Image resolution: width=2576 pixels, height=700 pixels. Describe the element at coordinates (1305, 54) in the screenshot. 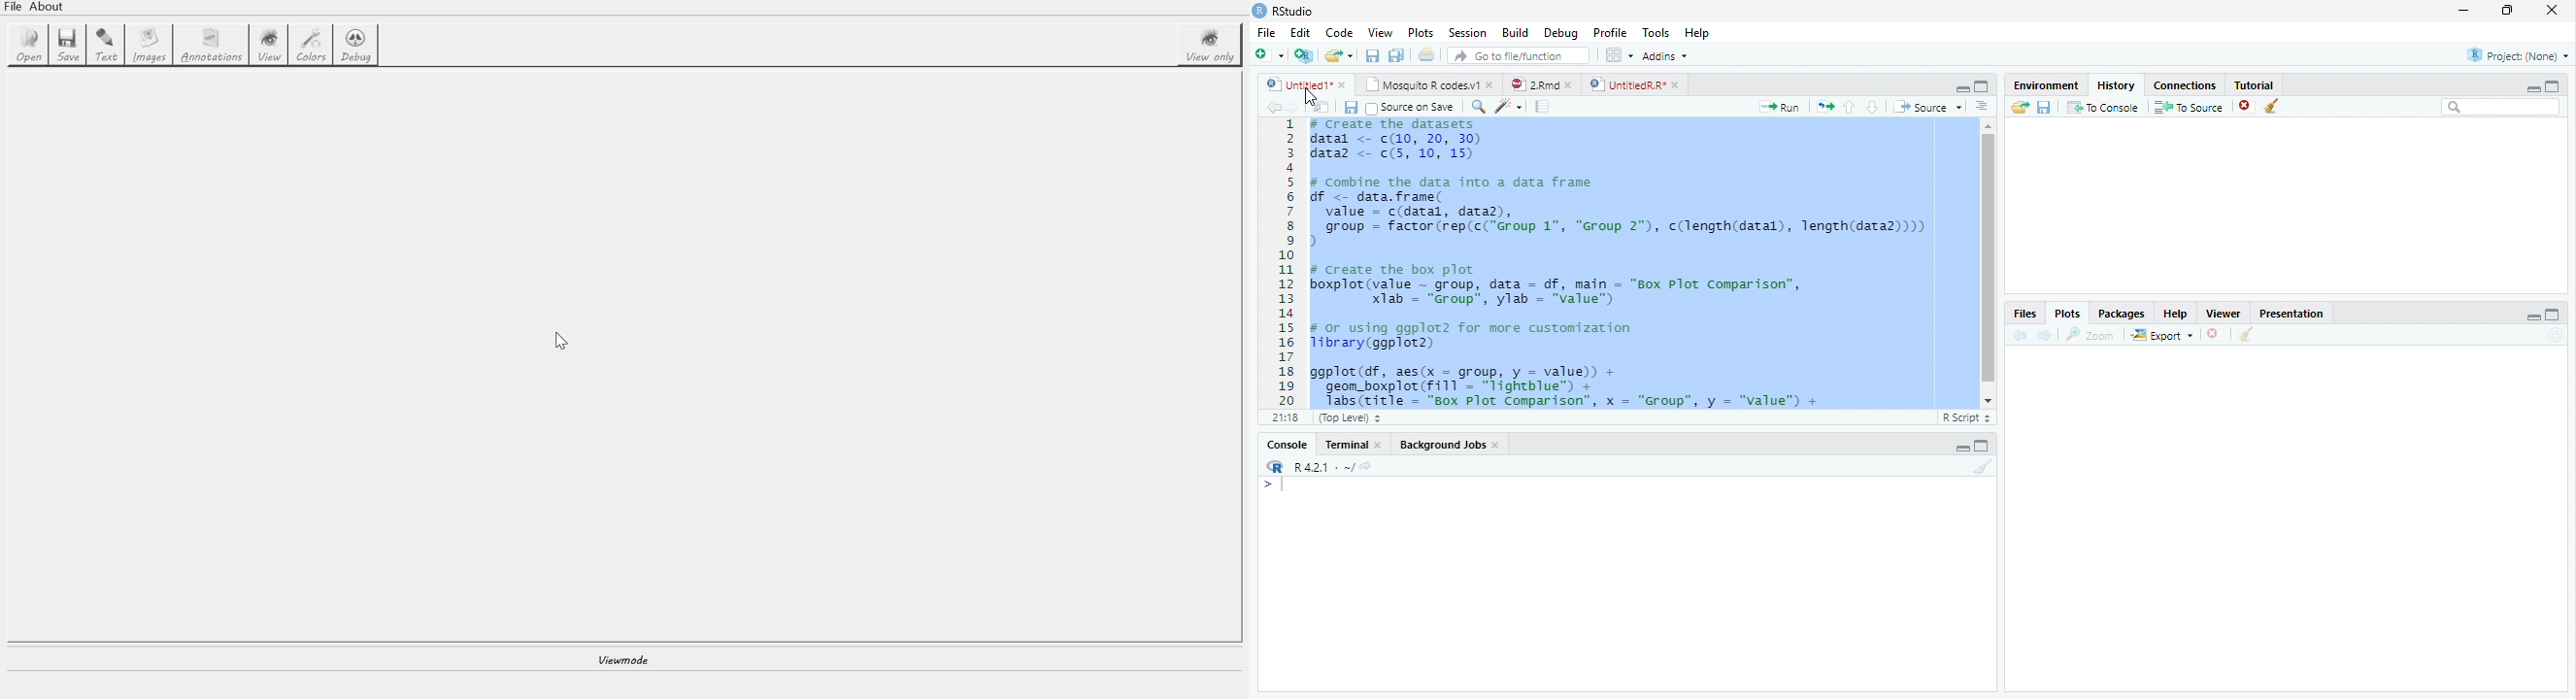

I see `Create a project` at that location.